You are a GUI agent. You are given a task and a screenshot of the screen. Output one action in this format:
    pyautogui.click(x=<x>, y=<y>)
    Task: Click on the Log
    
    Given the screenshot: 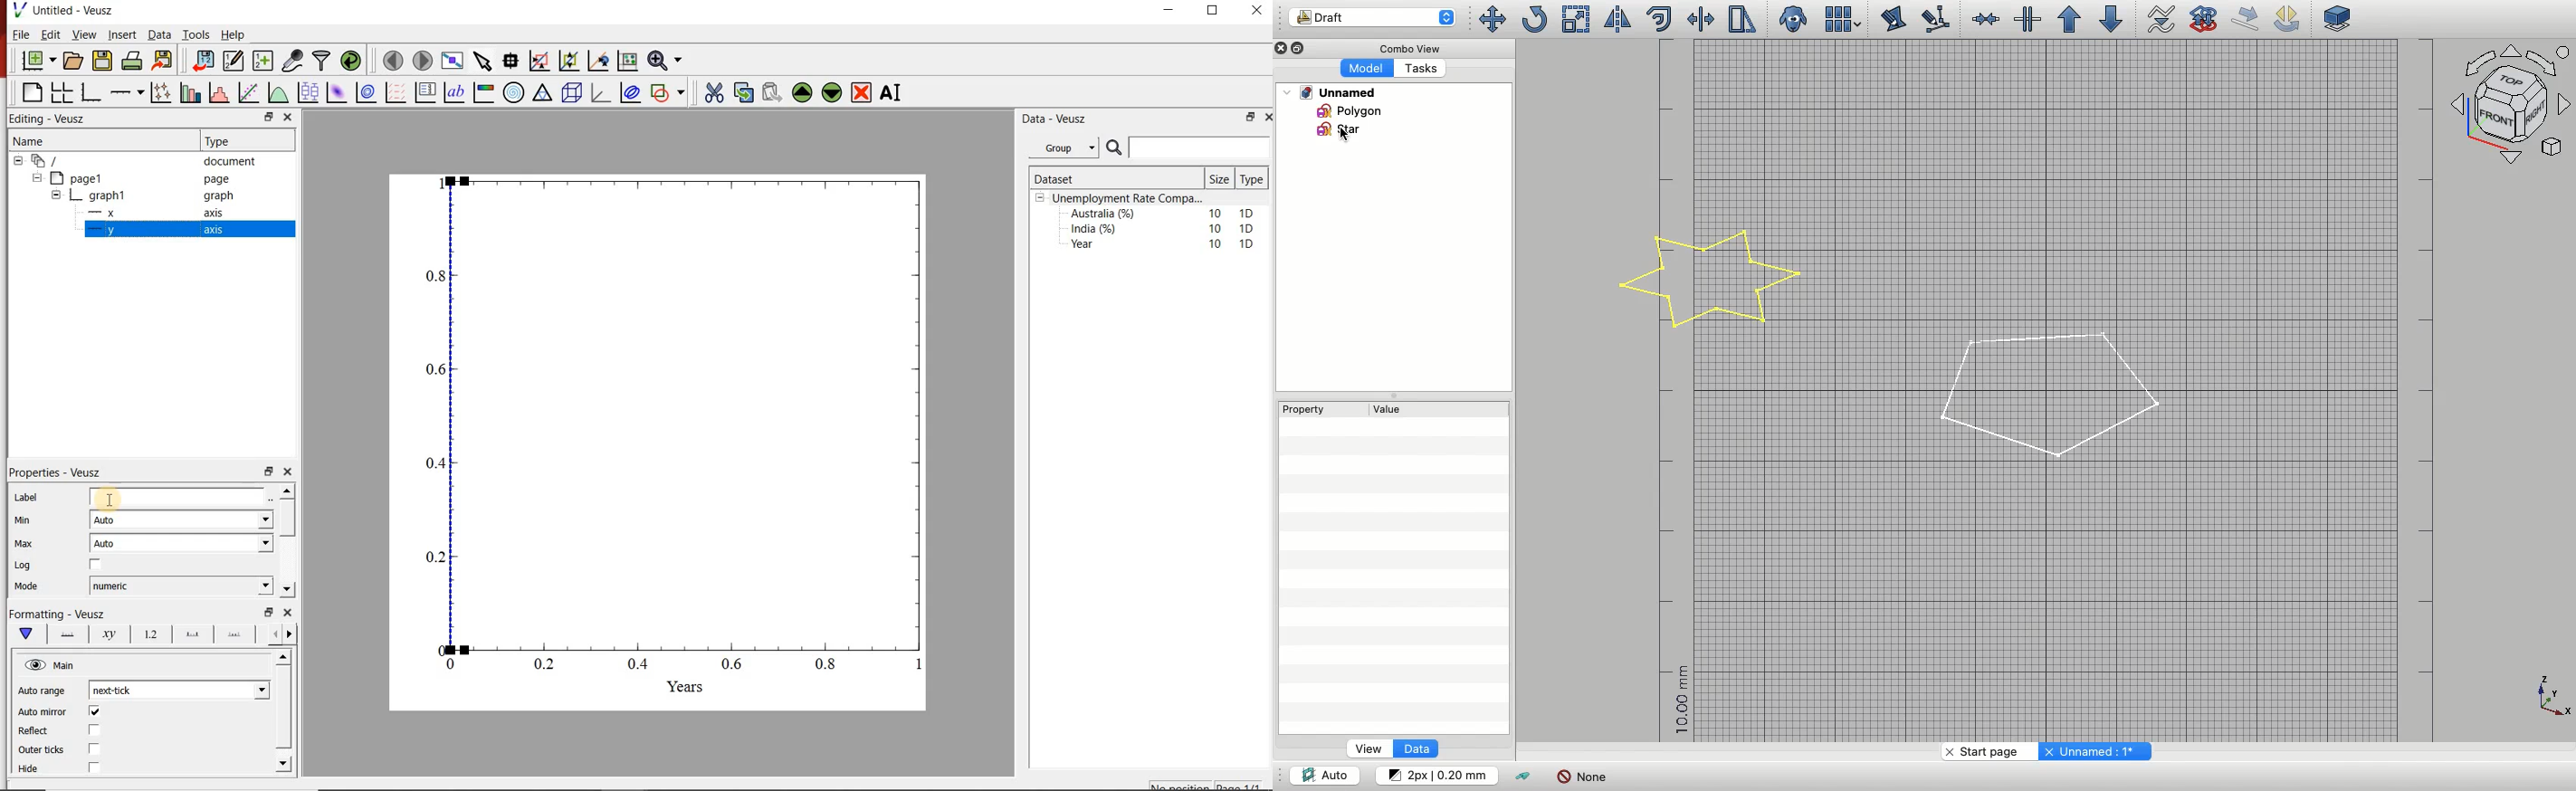 What is the action you would take?
    pyautogui.click(x=28, y=567)
    